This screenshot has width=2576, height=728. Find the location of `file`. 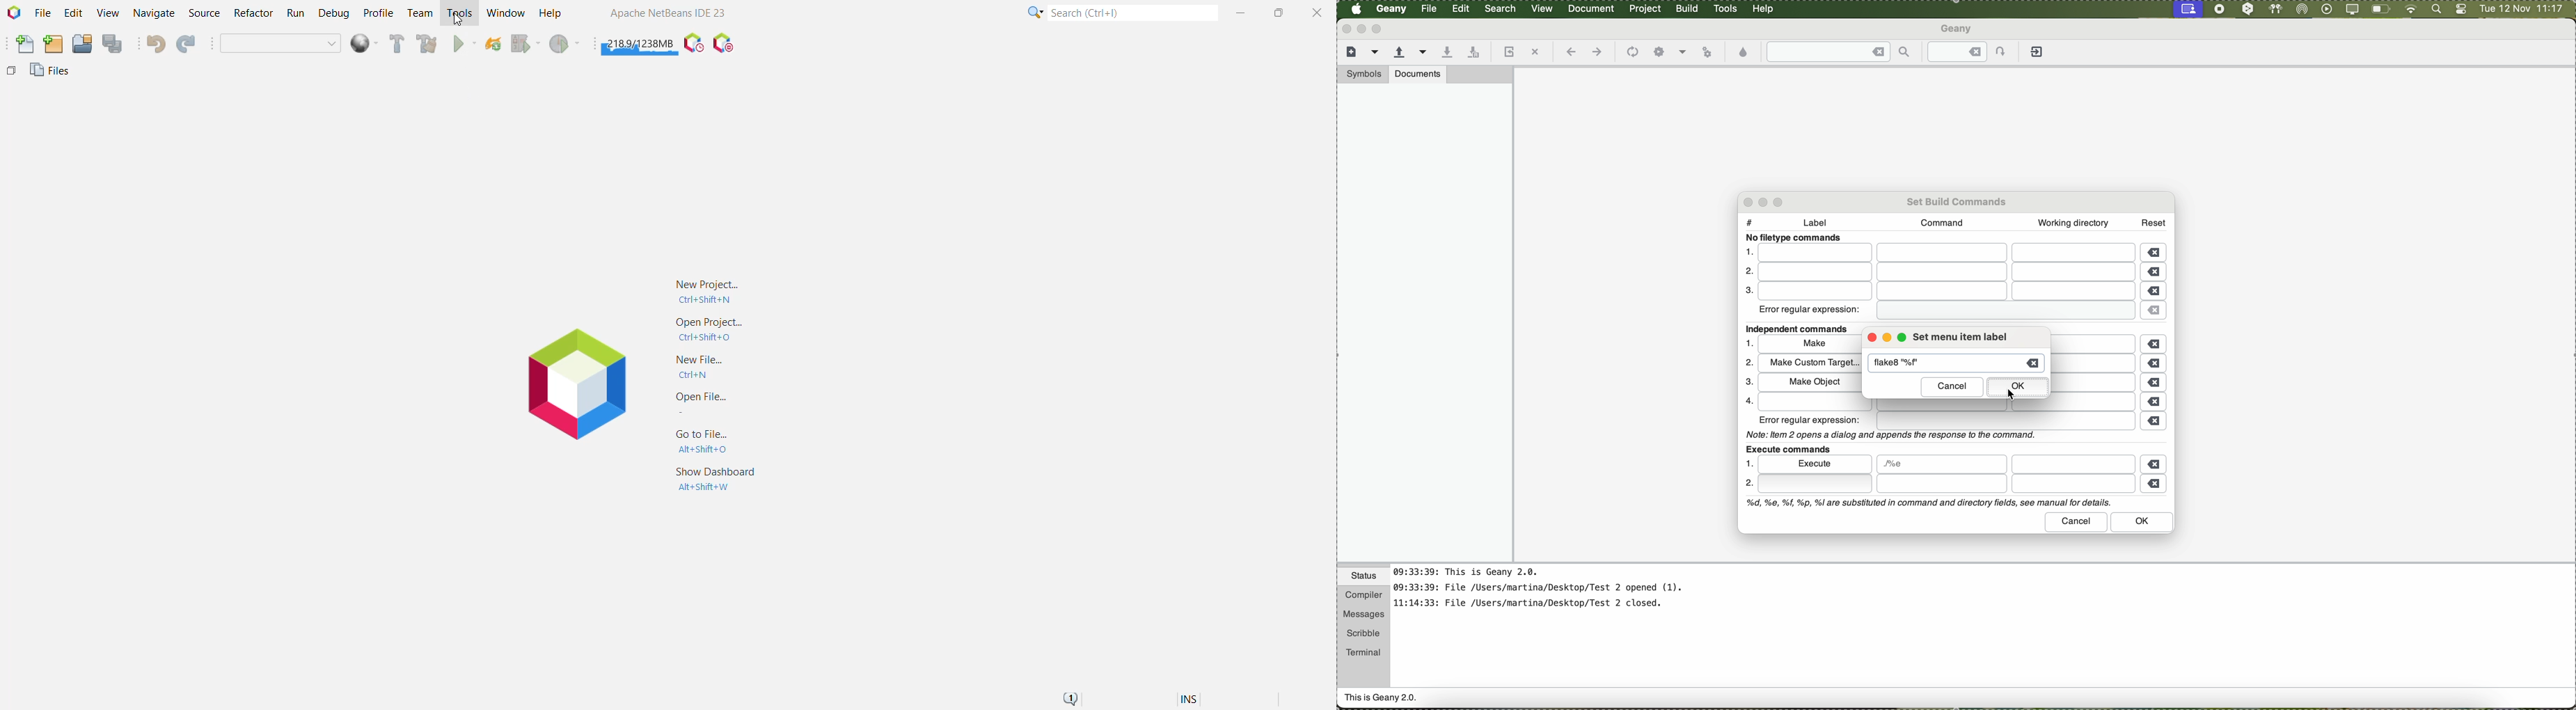

file is located at coordinates (2099, 383).